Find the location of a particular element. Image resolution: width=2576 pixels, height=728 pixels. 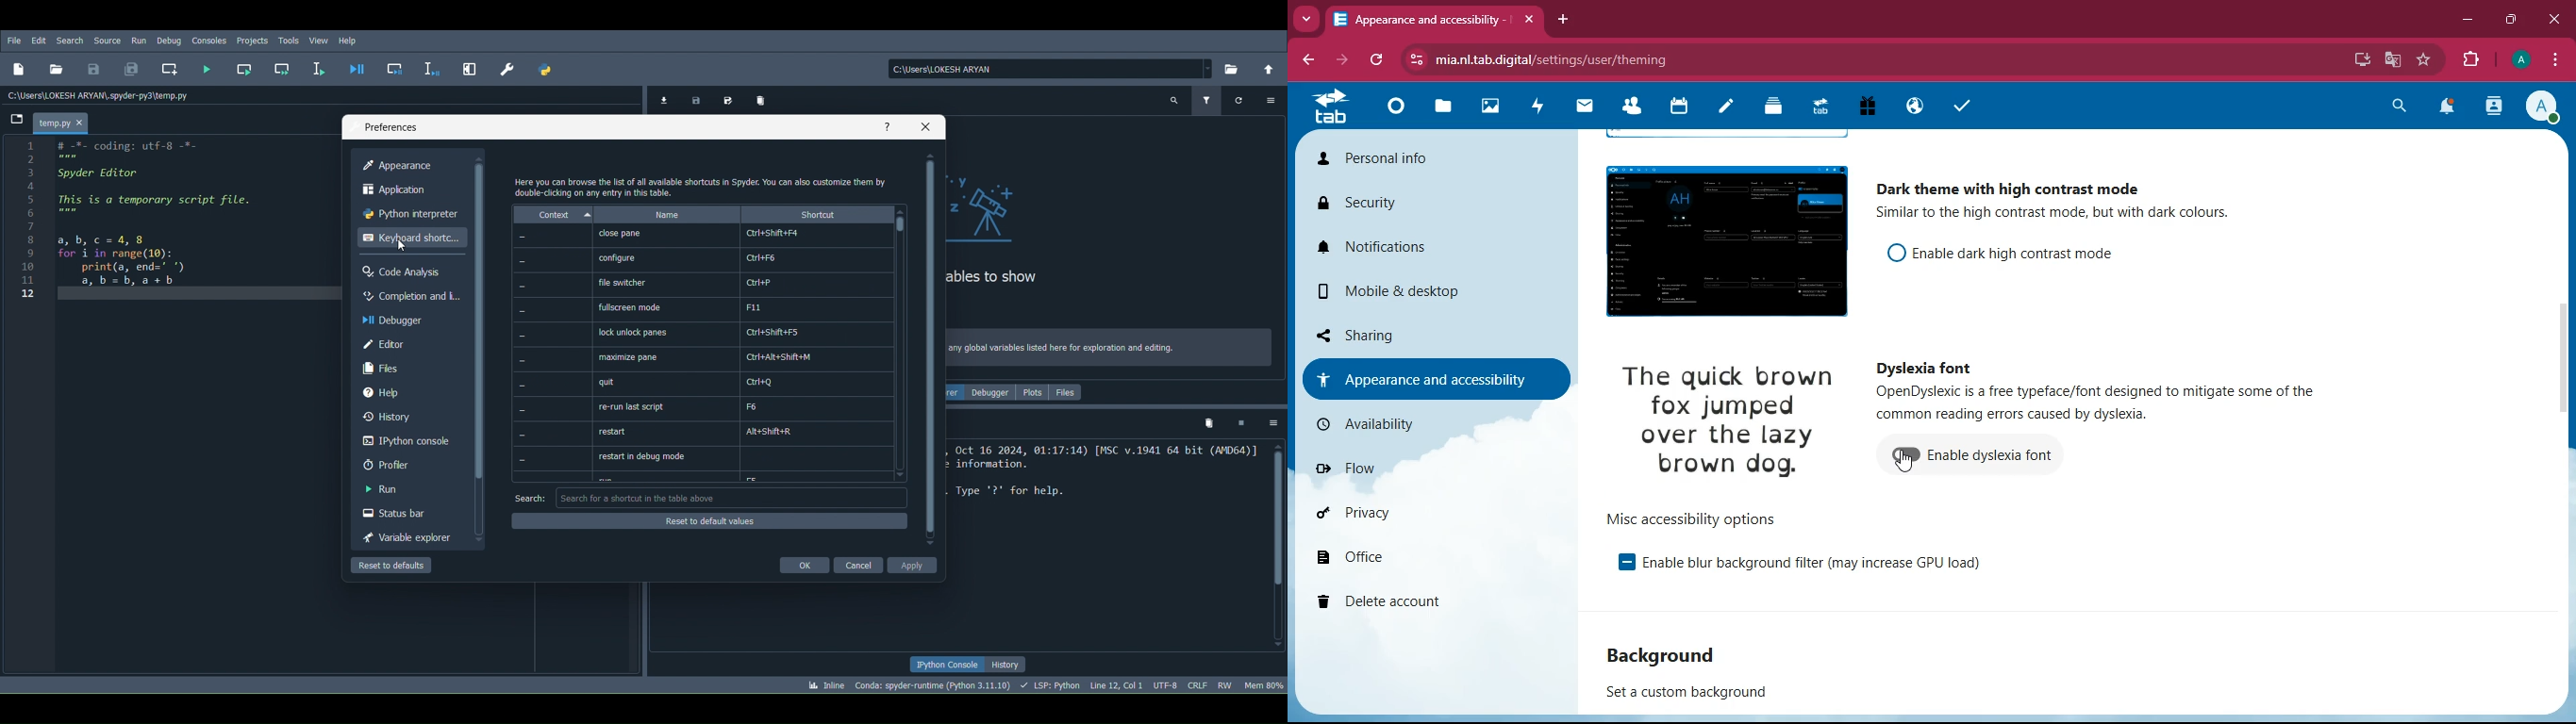

Interrupt kernel is located at coordinates (1240, 422).